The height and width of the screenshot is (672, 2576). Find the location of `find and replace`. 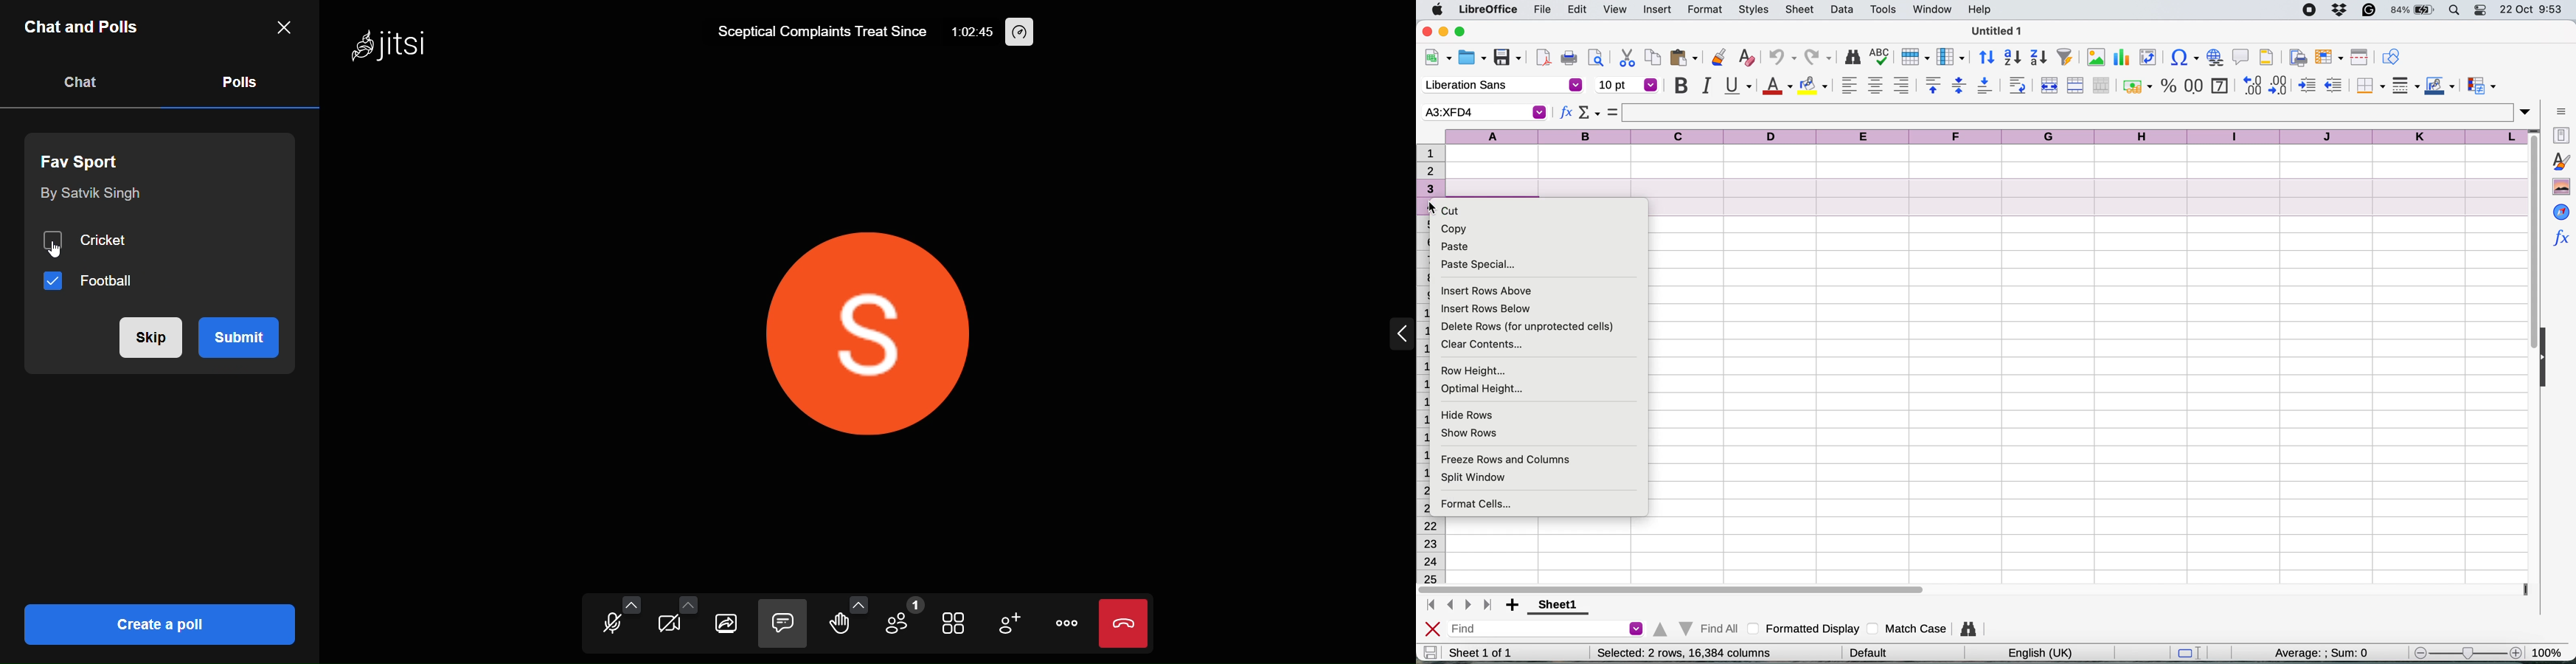

find and replace is located at coordinates (1853, 57).